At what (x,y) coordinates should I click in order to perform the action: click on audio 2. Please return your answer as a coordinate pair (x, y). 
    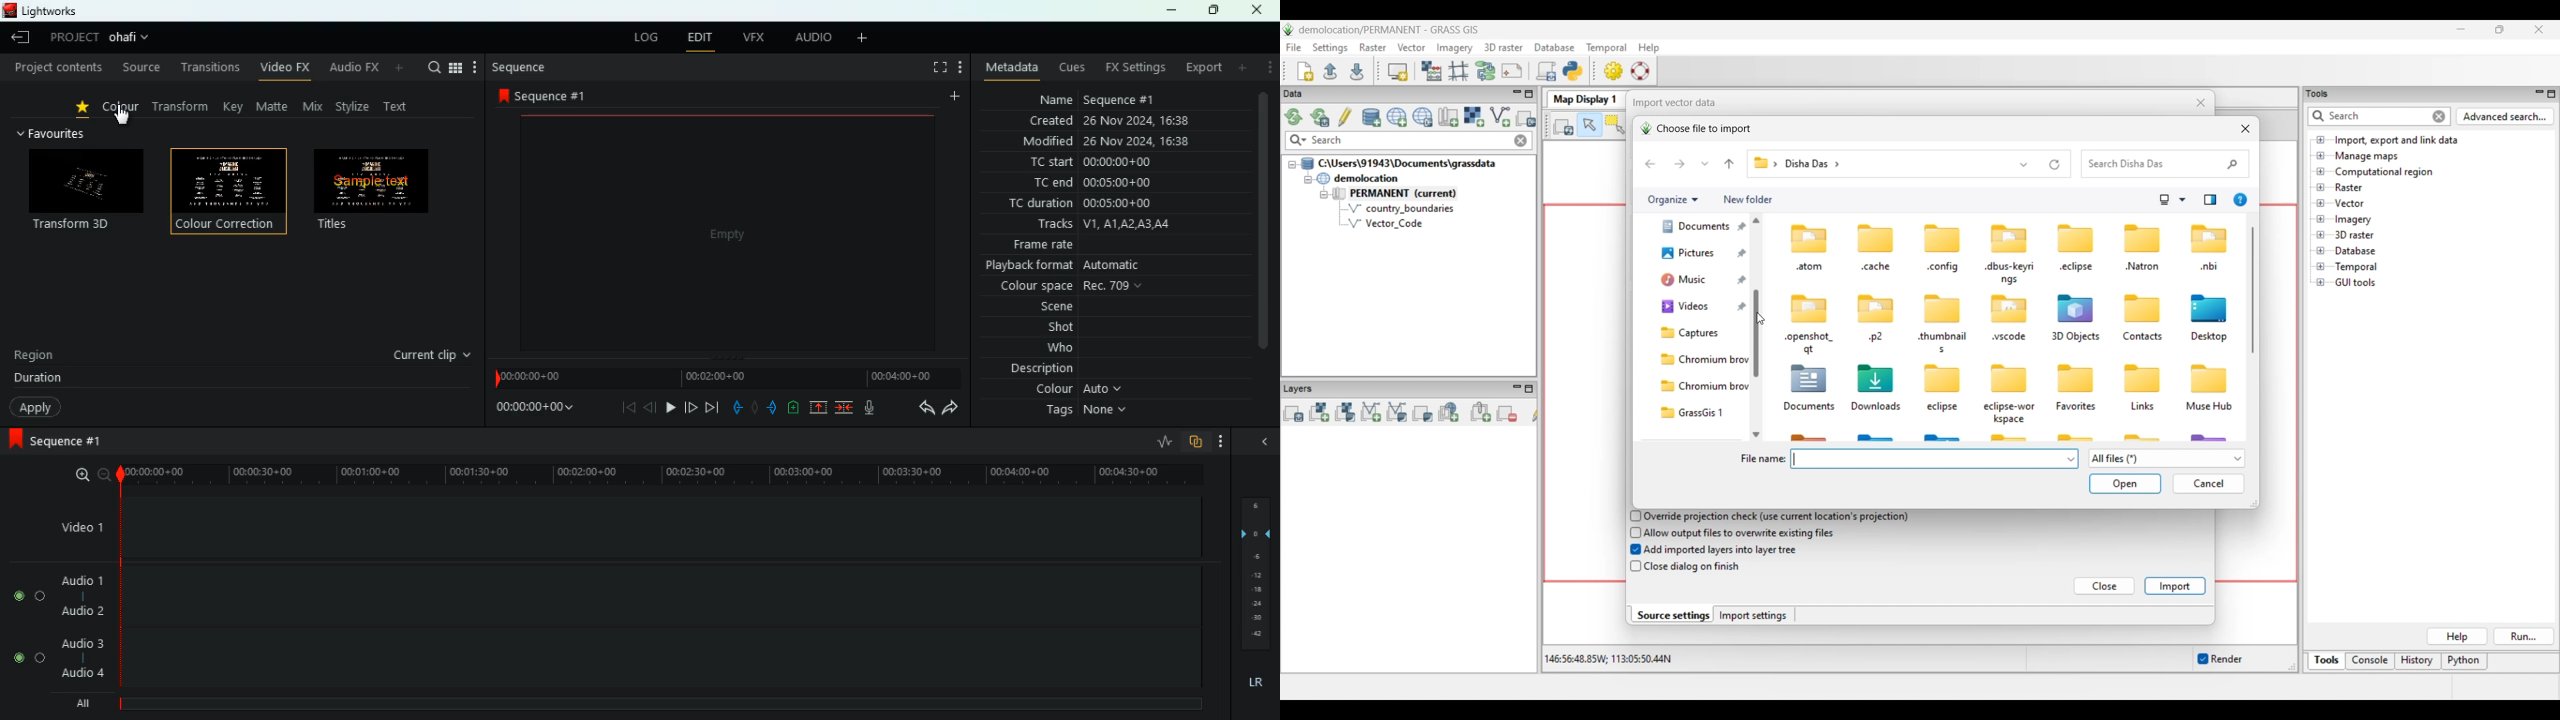
    Looking at the image, I should click on (82, 612).